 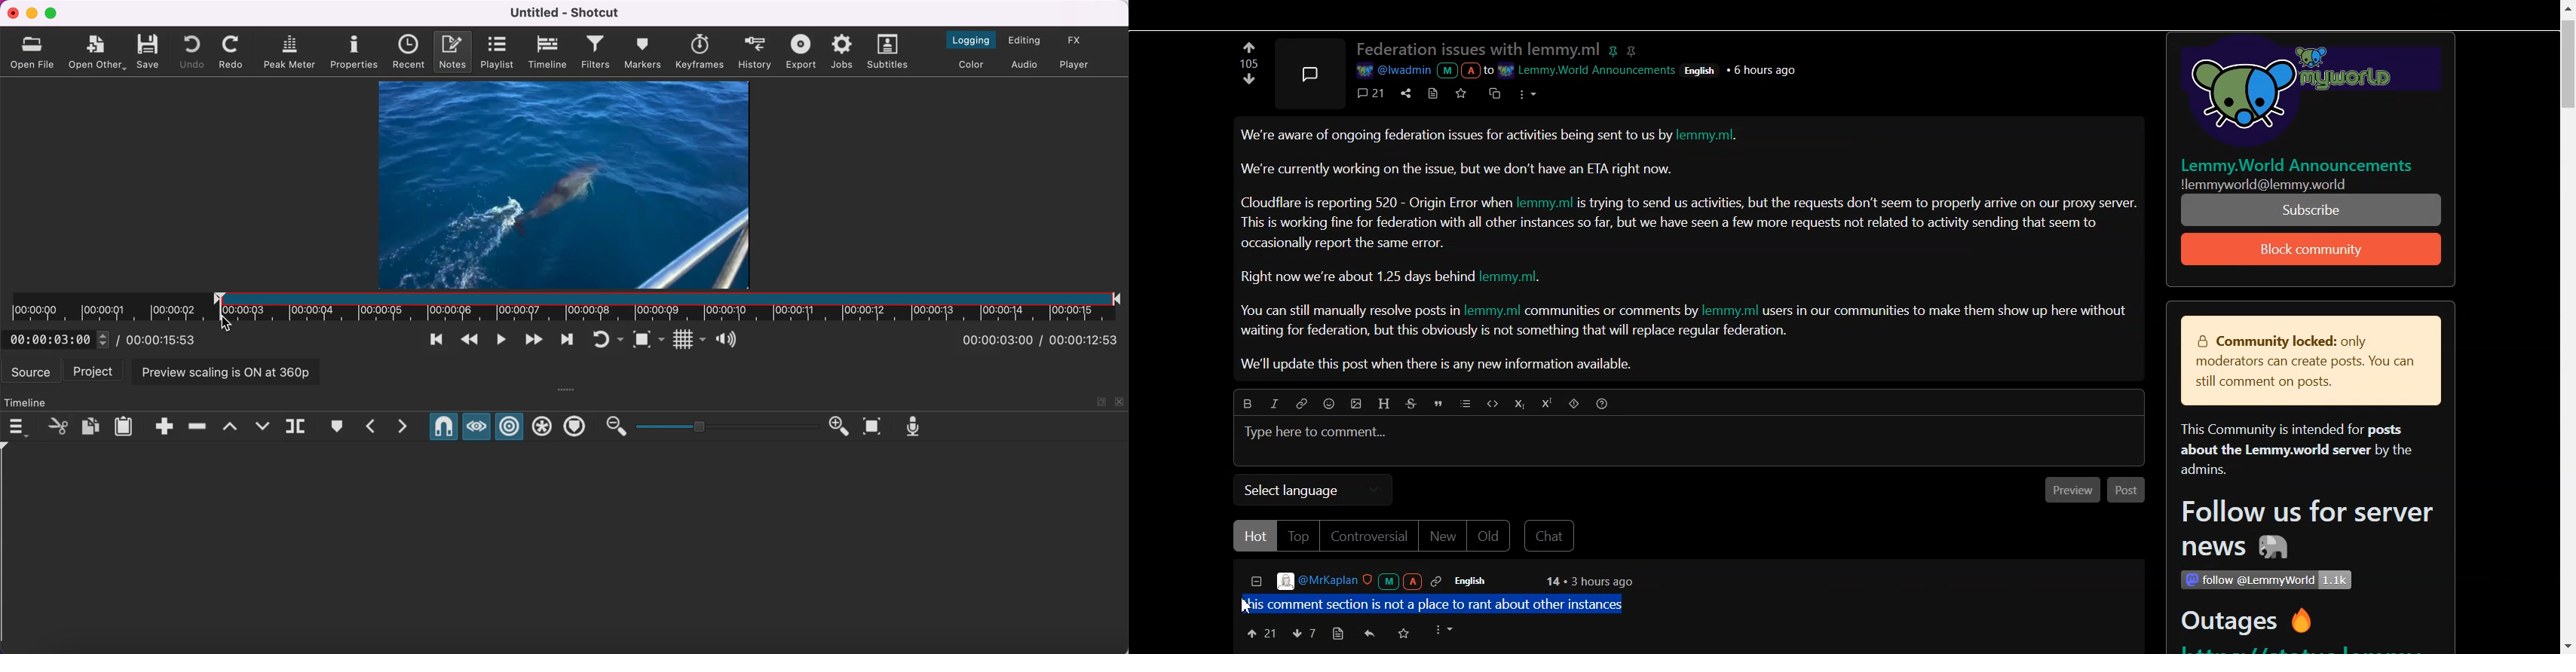 I want to click on Select language, so click(x=1313, y=490).